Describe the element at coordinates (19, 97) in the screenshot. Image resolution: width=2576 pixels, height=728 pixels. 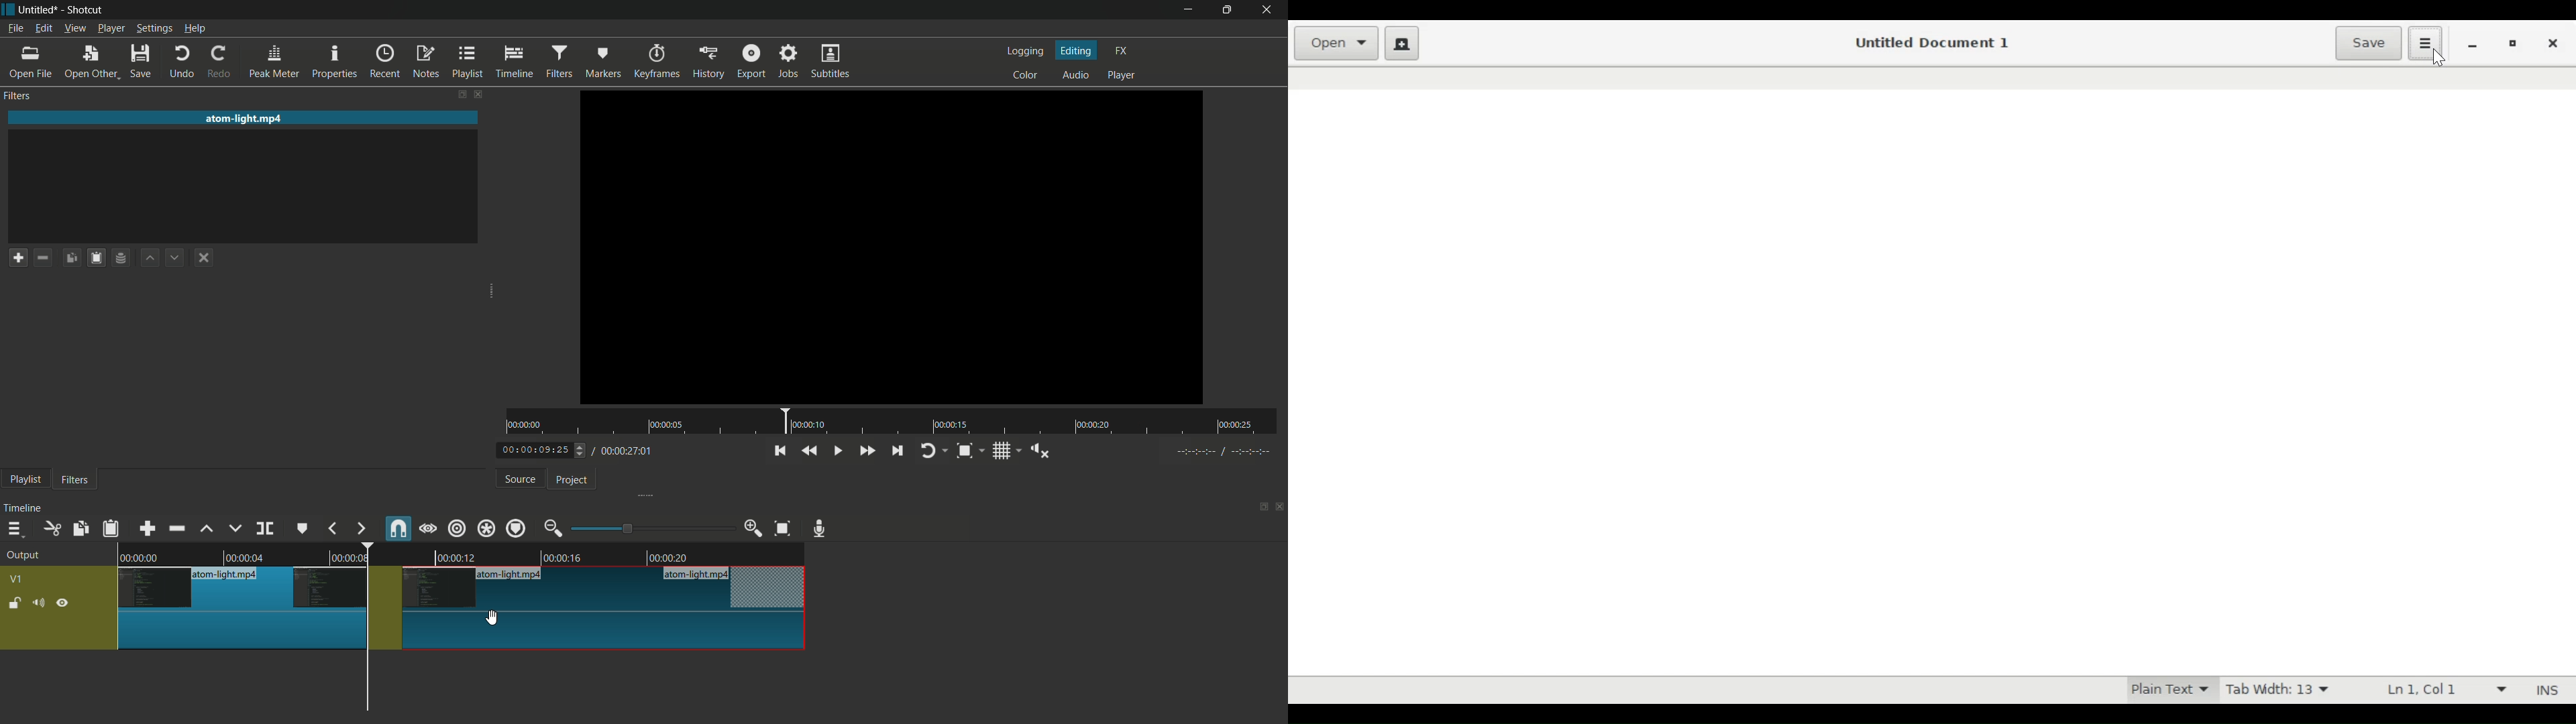
I see `filters` at that location.